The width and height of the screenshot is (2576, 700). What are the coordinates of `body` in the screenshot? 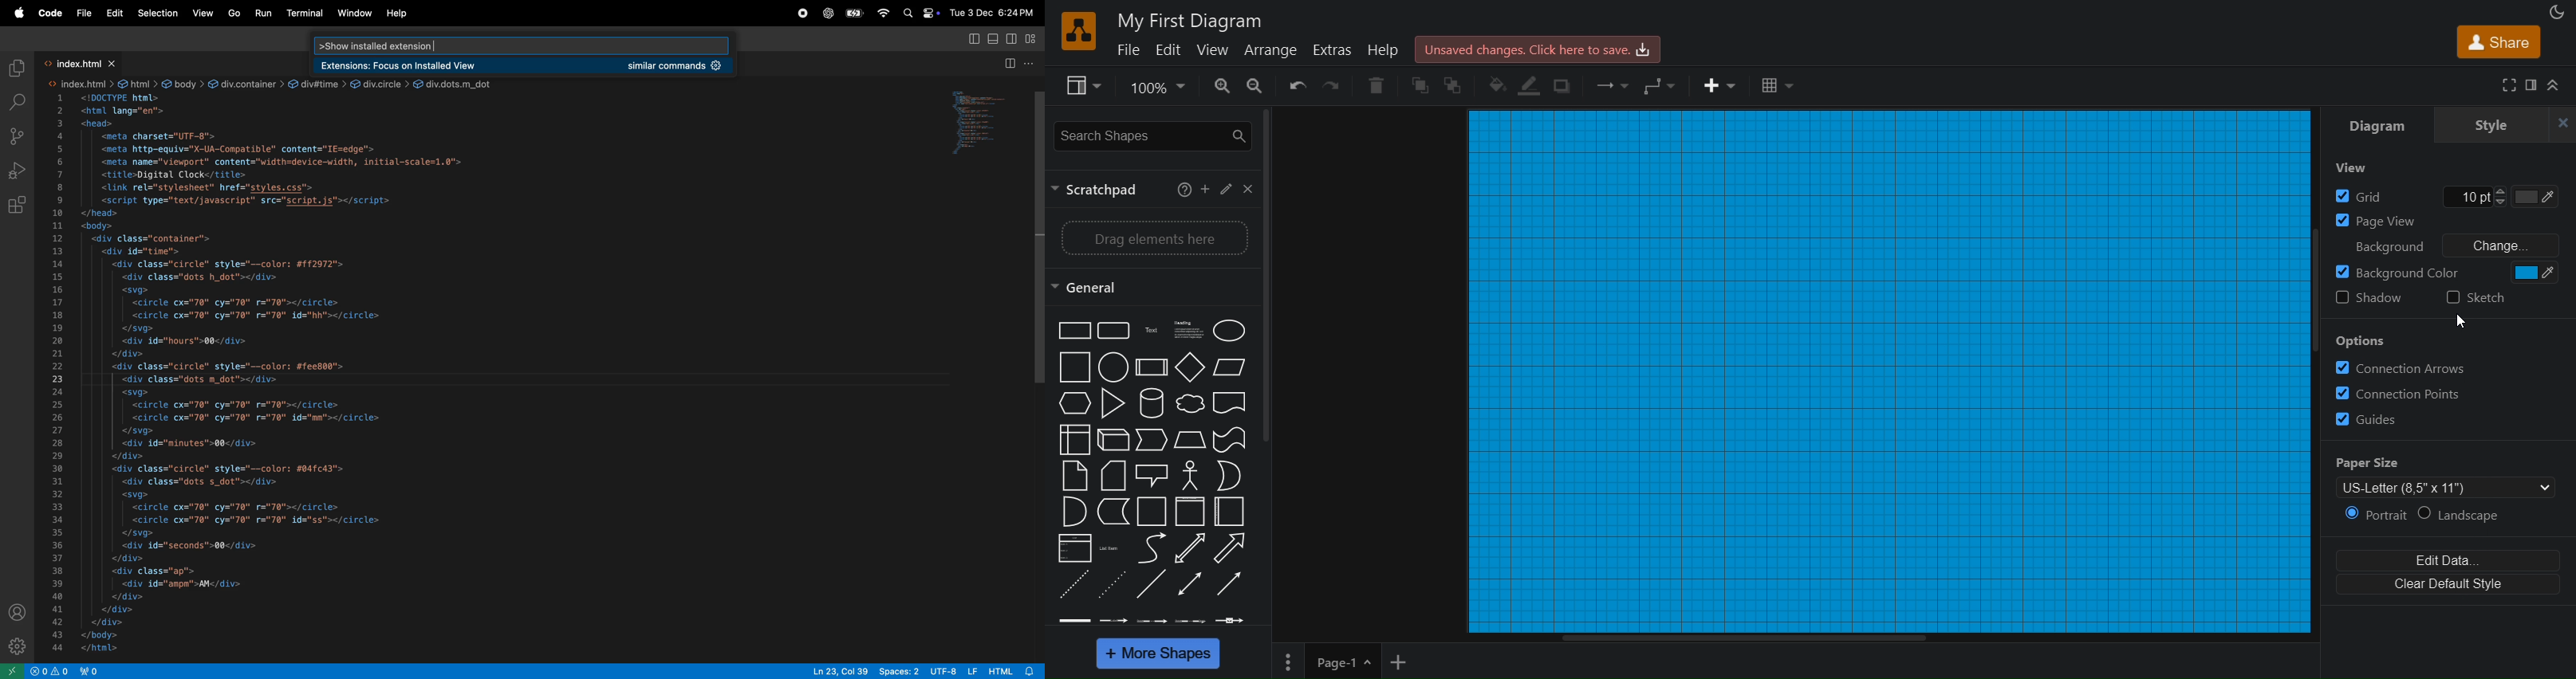 It's located at (183, 85).